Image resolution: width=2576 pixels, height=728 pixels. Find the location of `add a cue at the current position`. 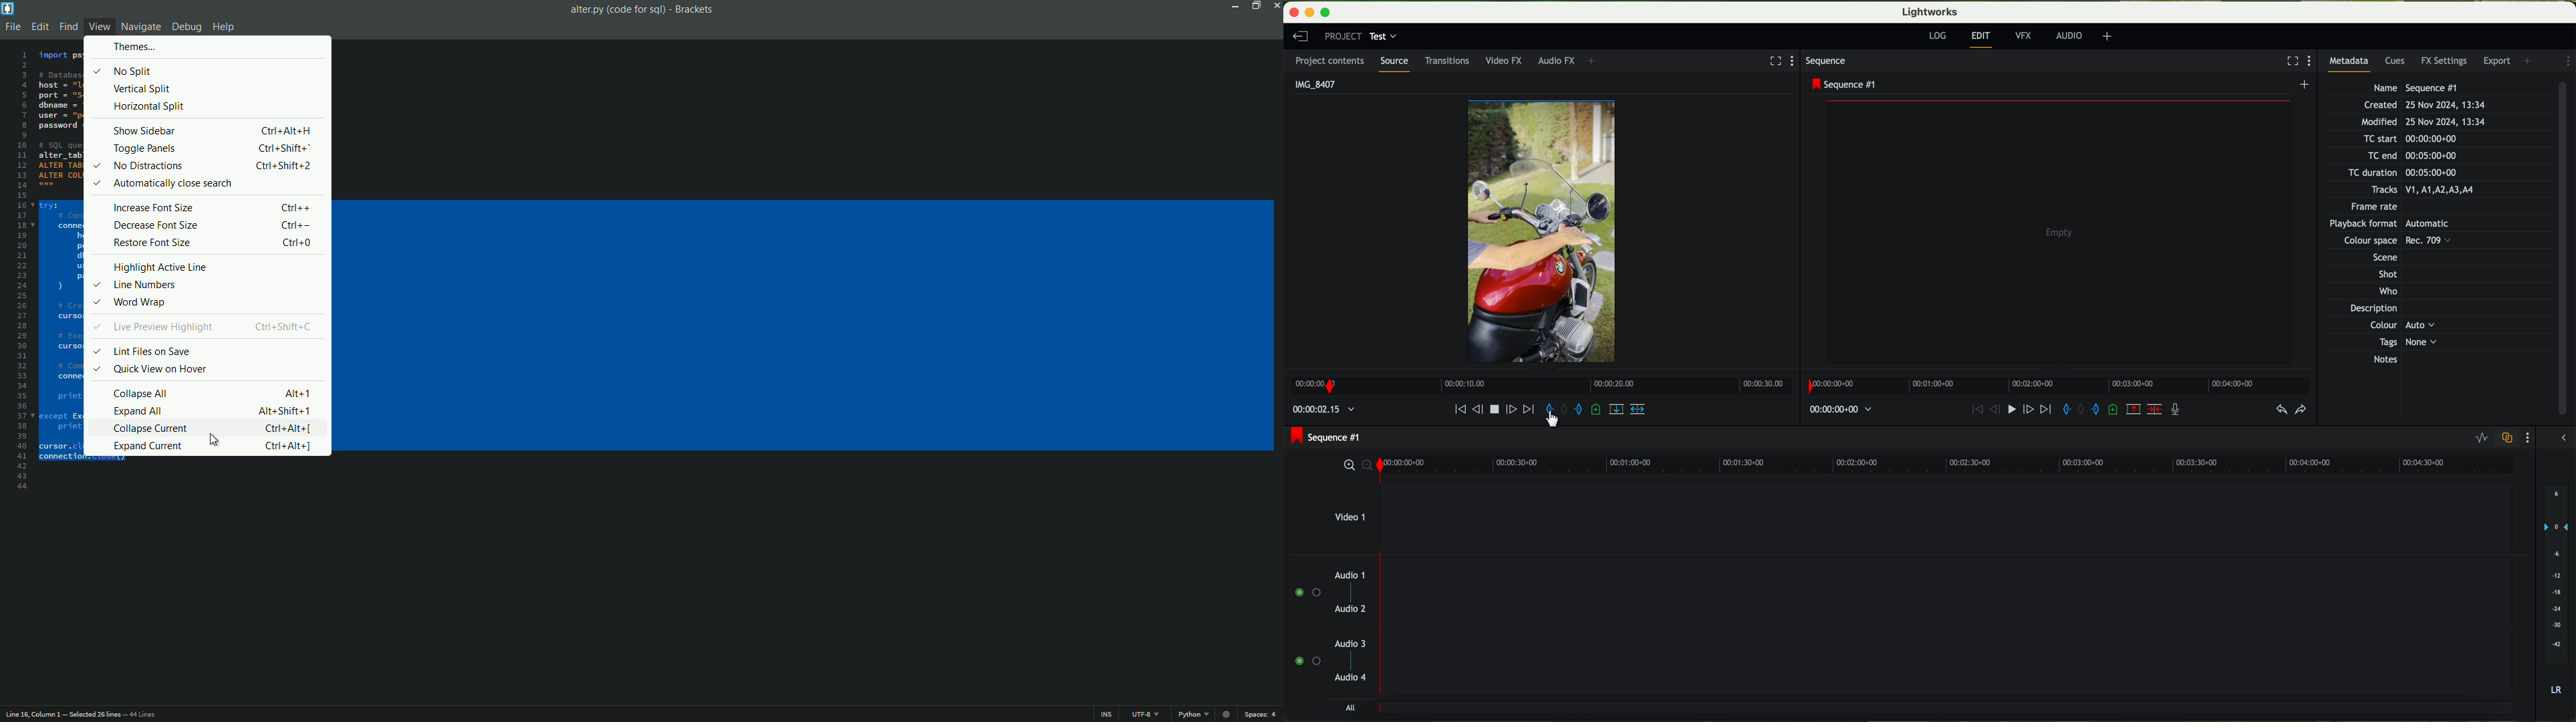

add a cue at the current position is located at coordinates (1597, 411).